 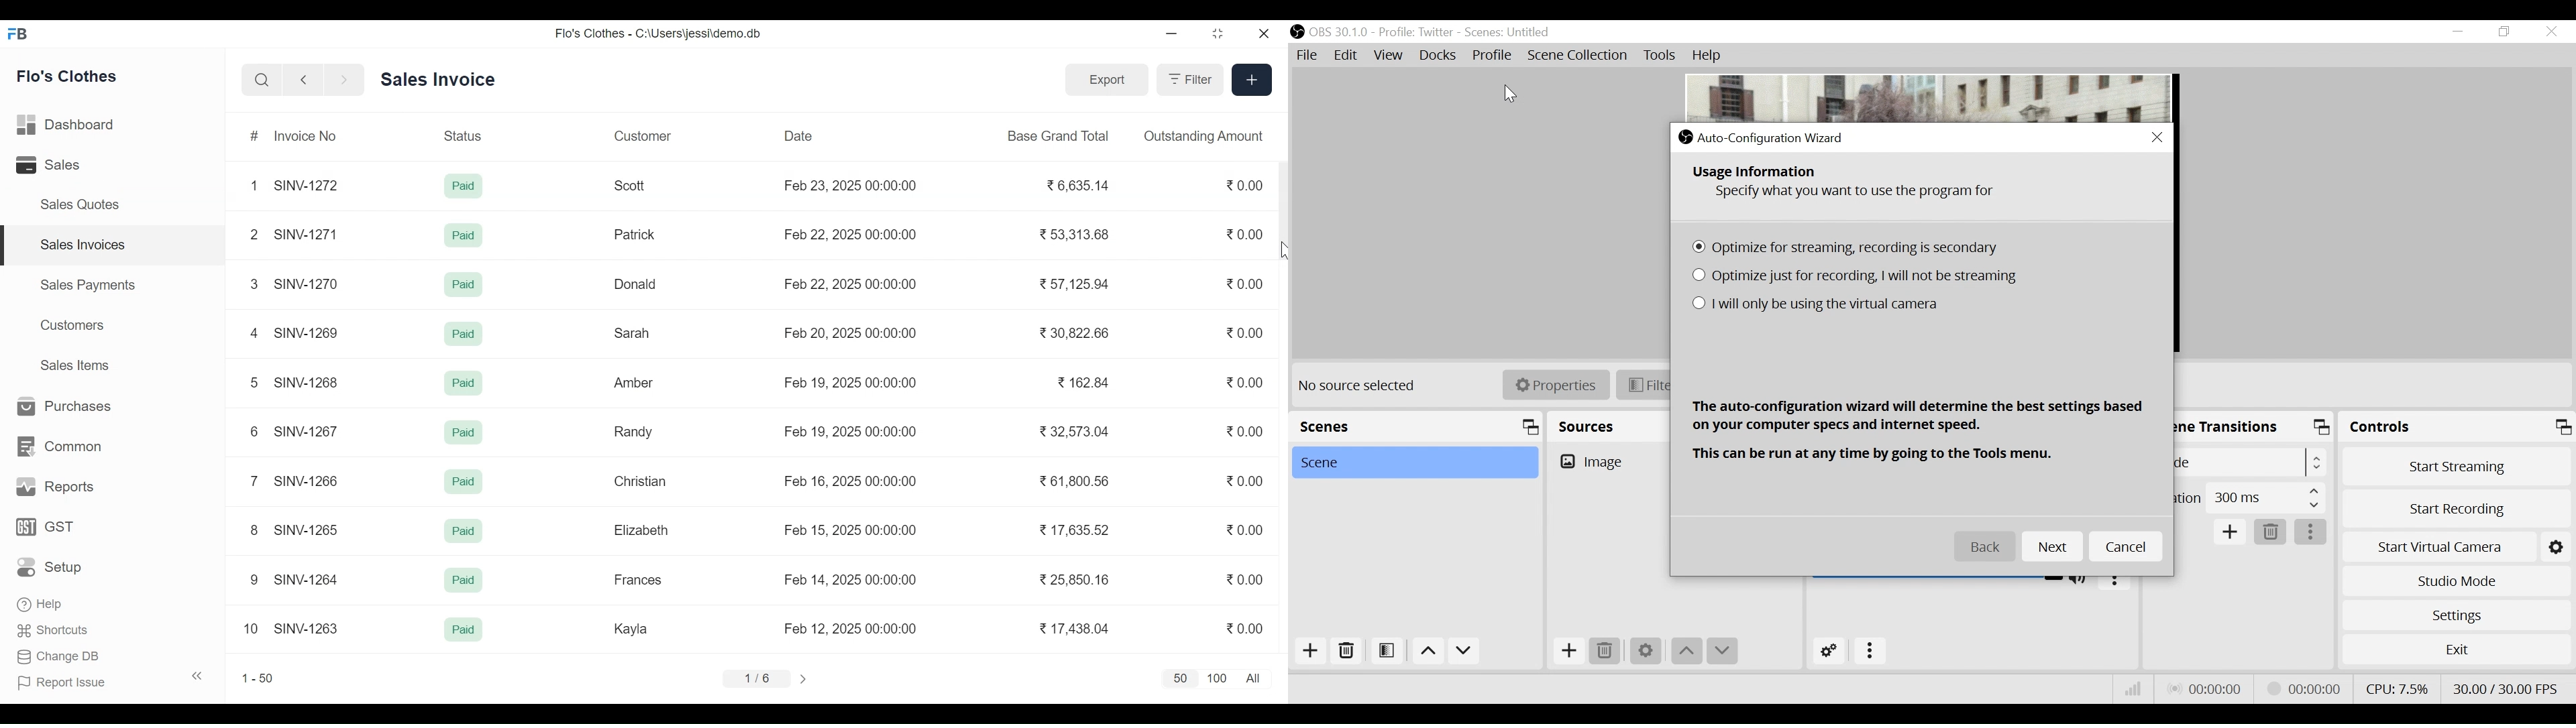 I want to click on Elizabeth, so click(x=641, y=530).